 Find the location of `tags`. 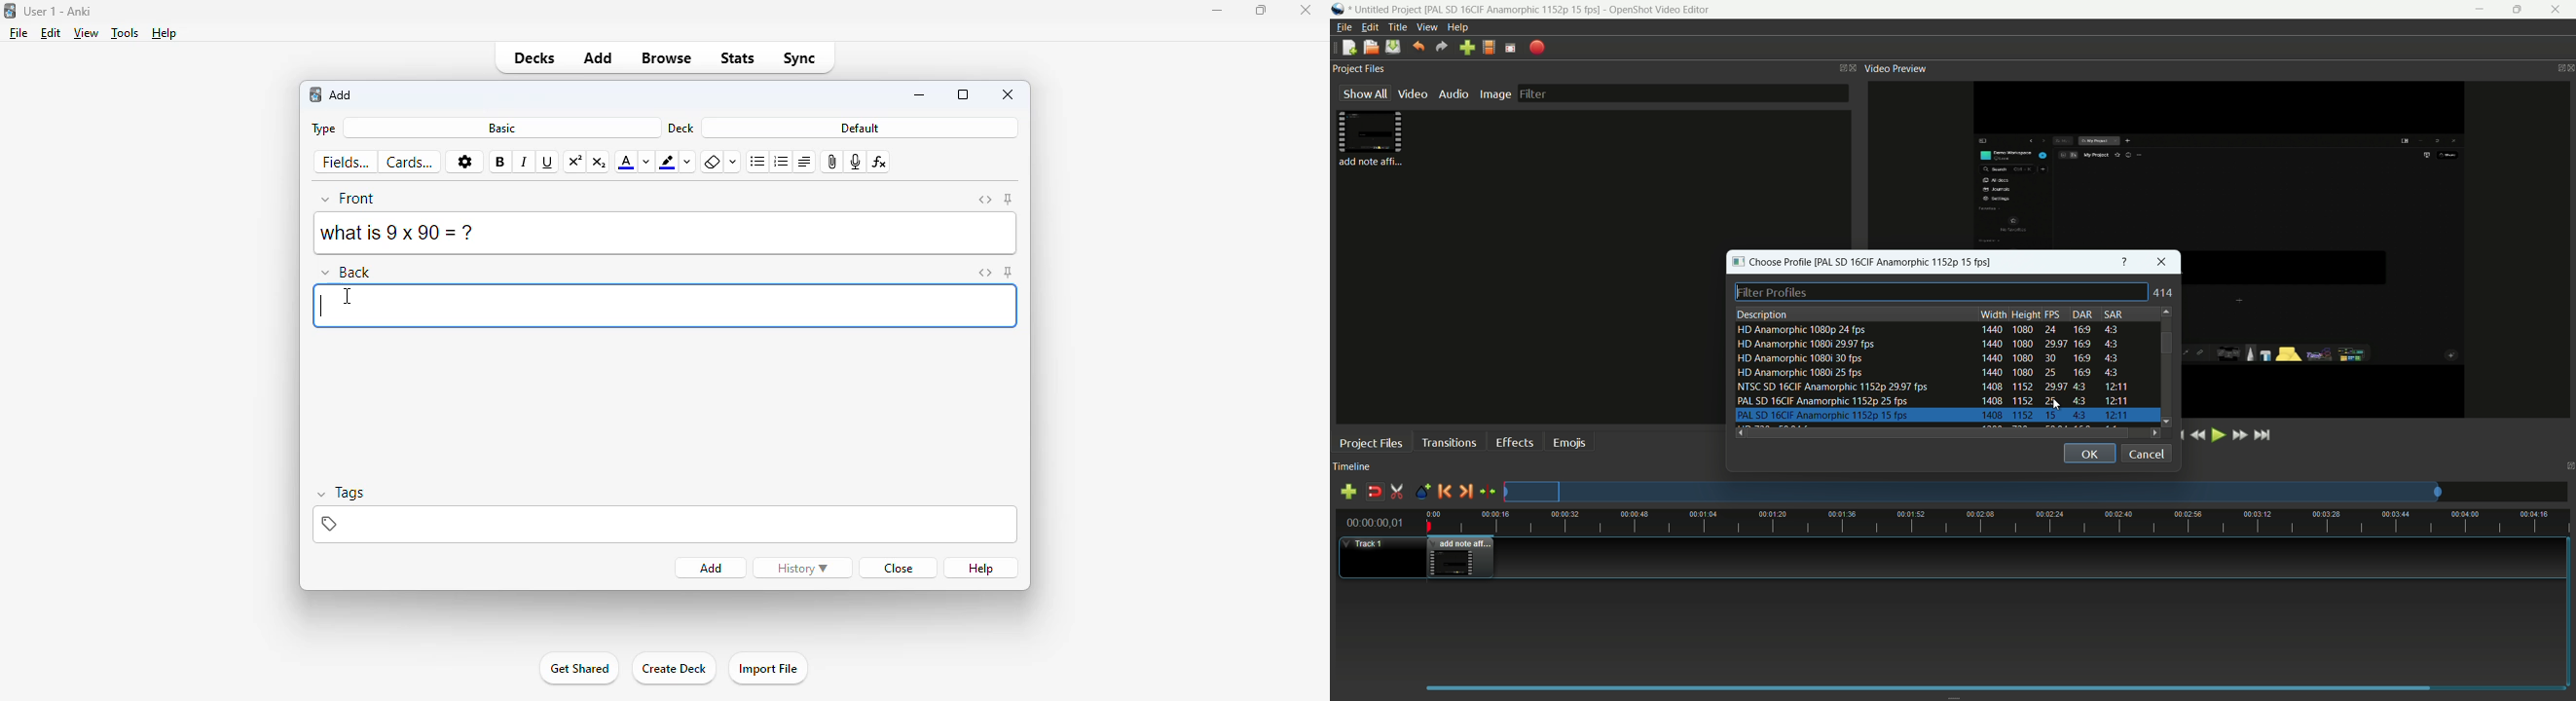

tags is located at coordinates (344, 494).